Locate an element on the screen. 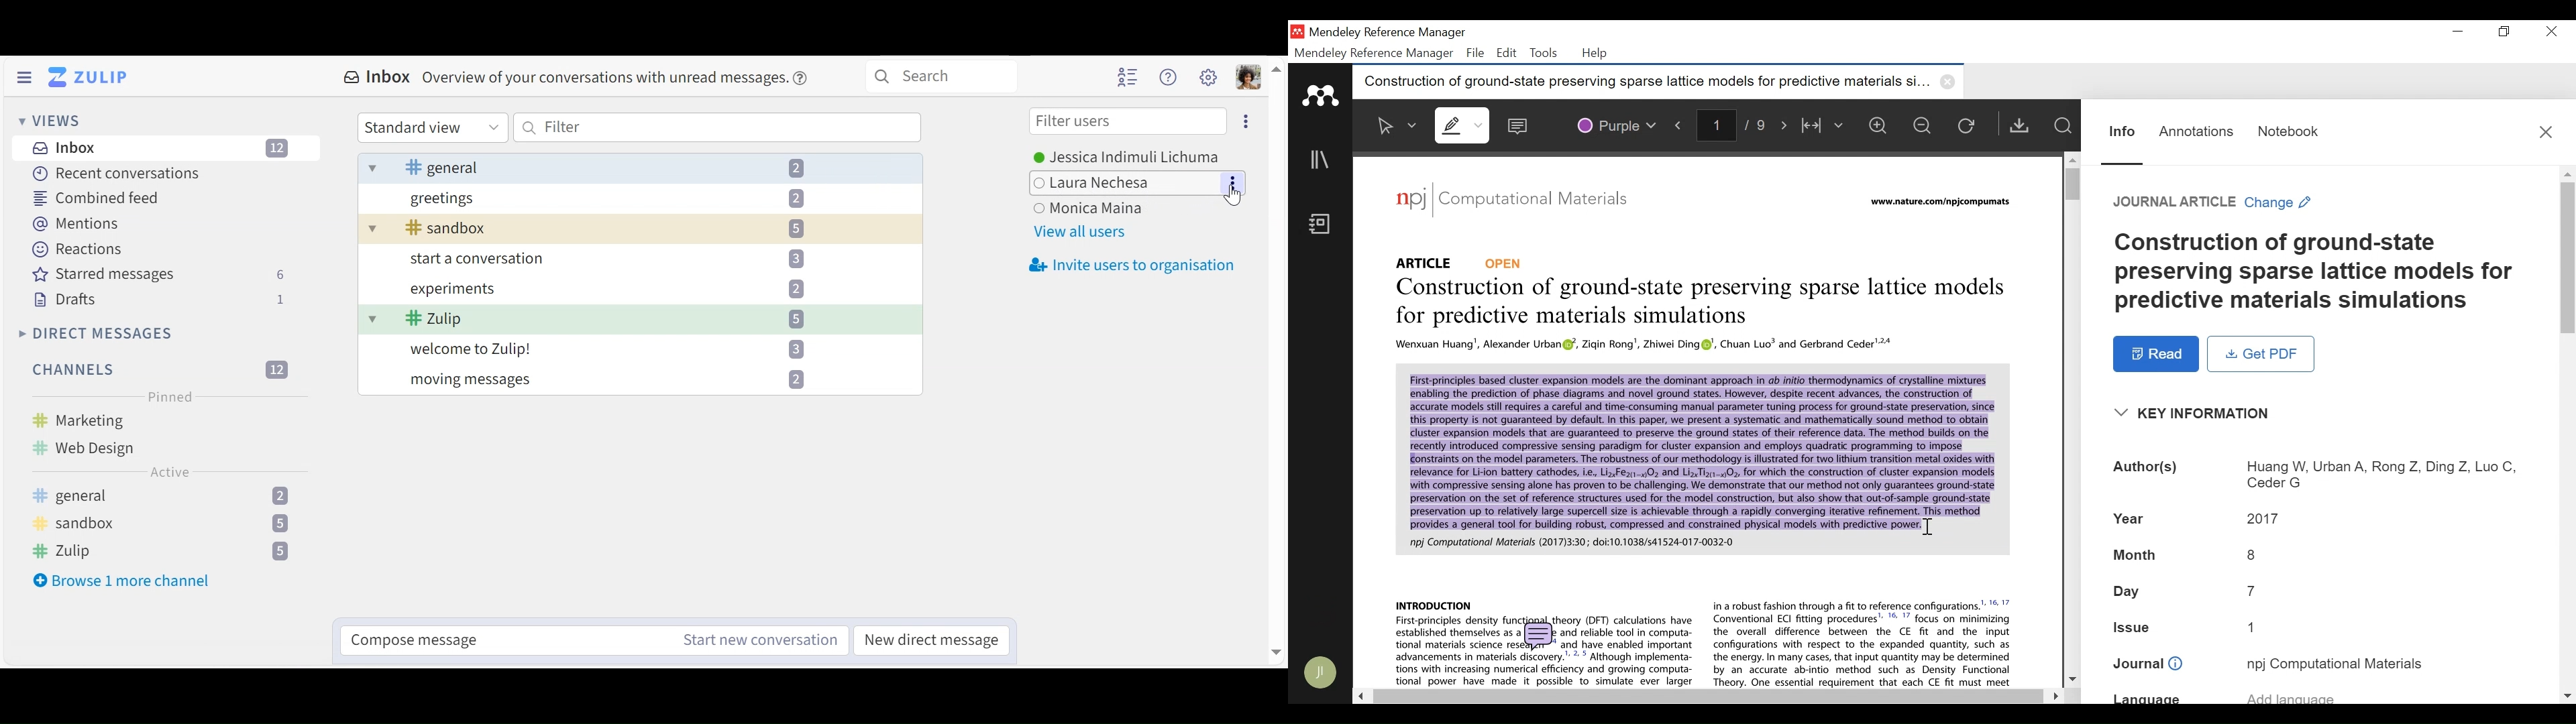 This screenshot has width=2576, height=728. PDF Context is located at coordinates (1698, 456).